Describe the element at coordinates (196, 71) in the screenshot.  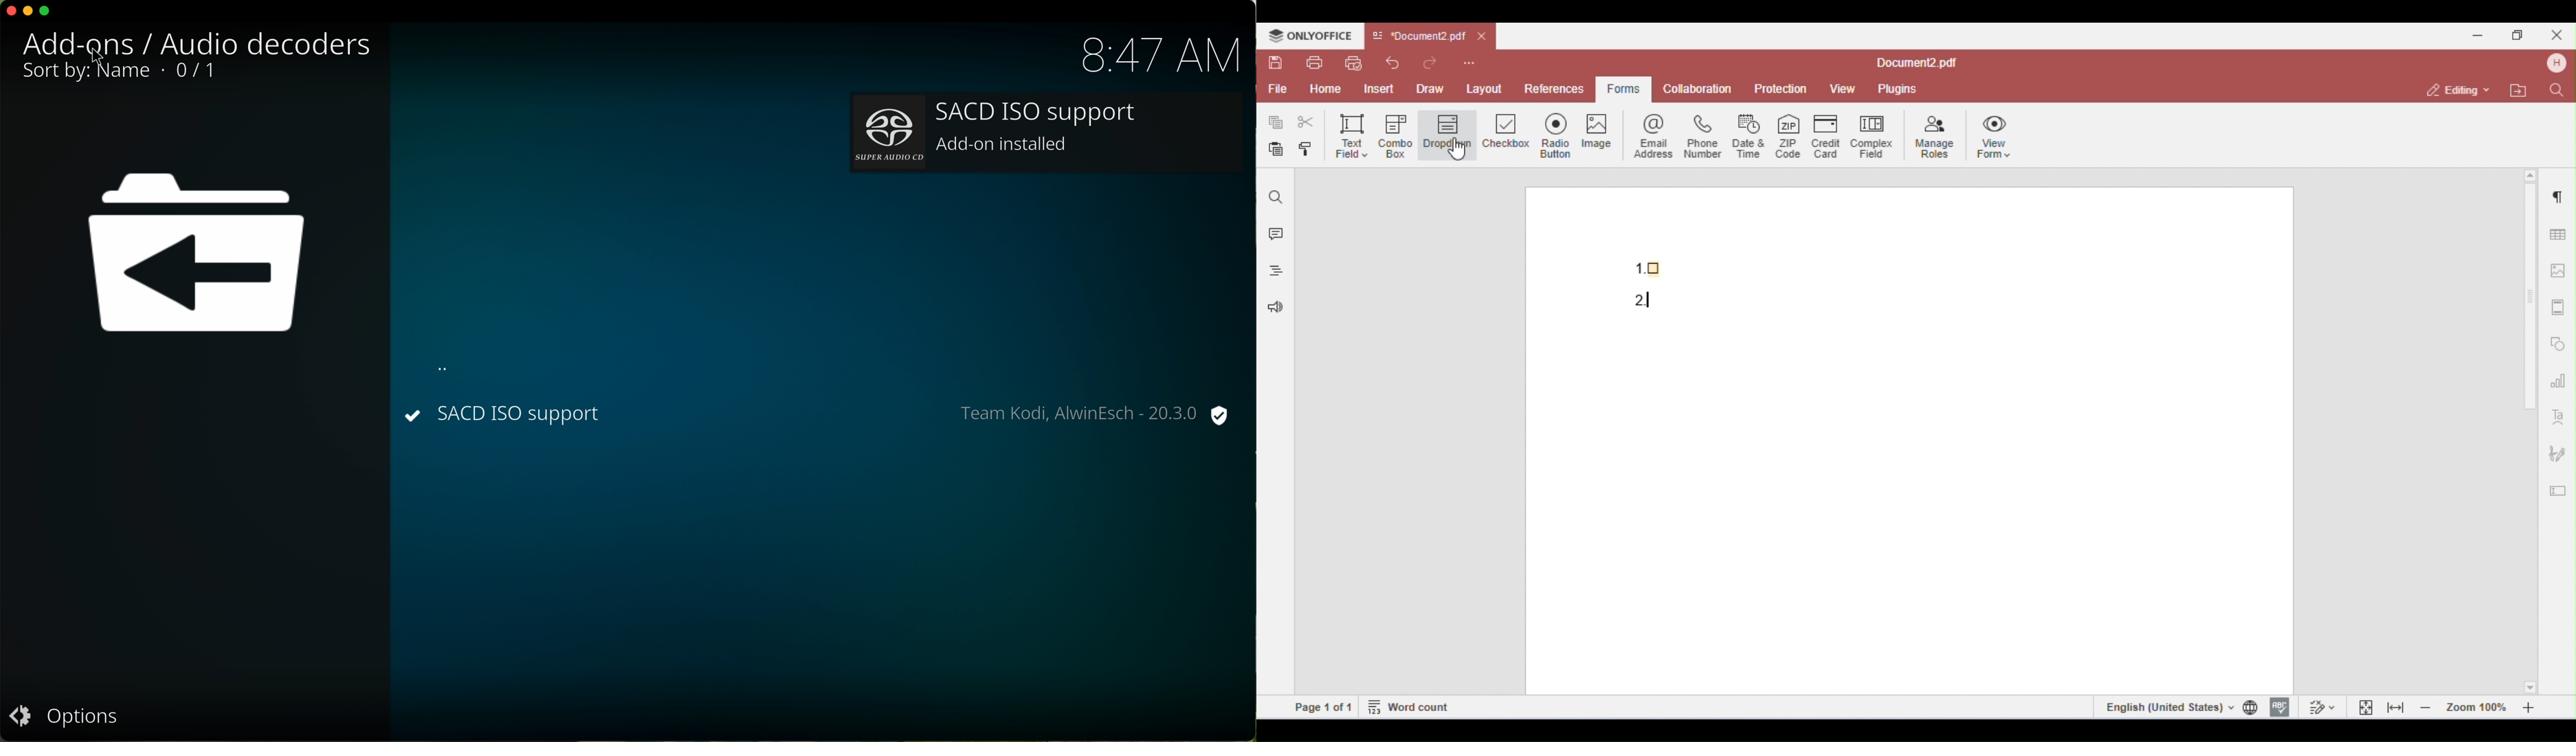
I see `1/1` at that location.